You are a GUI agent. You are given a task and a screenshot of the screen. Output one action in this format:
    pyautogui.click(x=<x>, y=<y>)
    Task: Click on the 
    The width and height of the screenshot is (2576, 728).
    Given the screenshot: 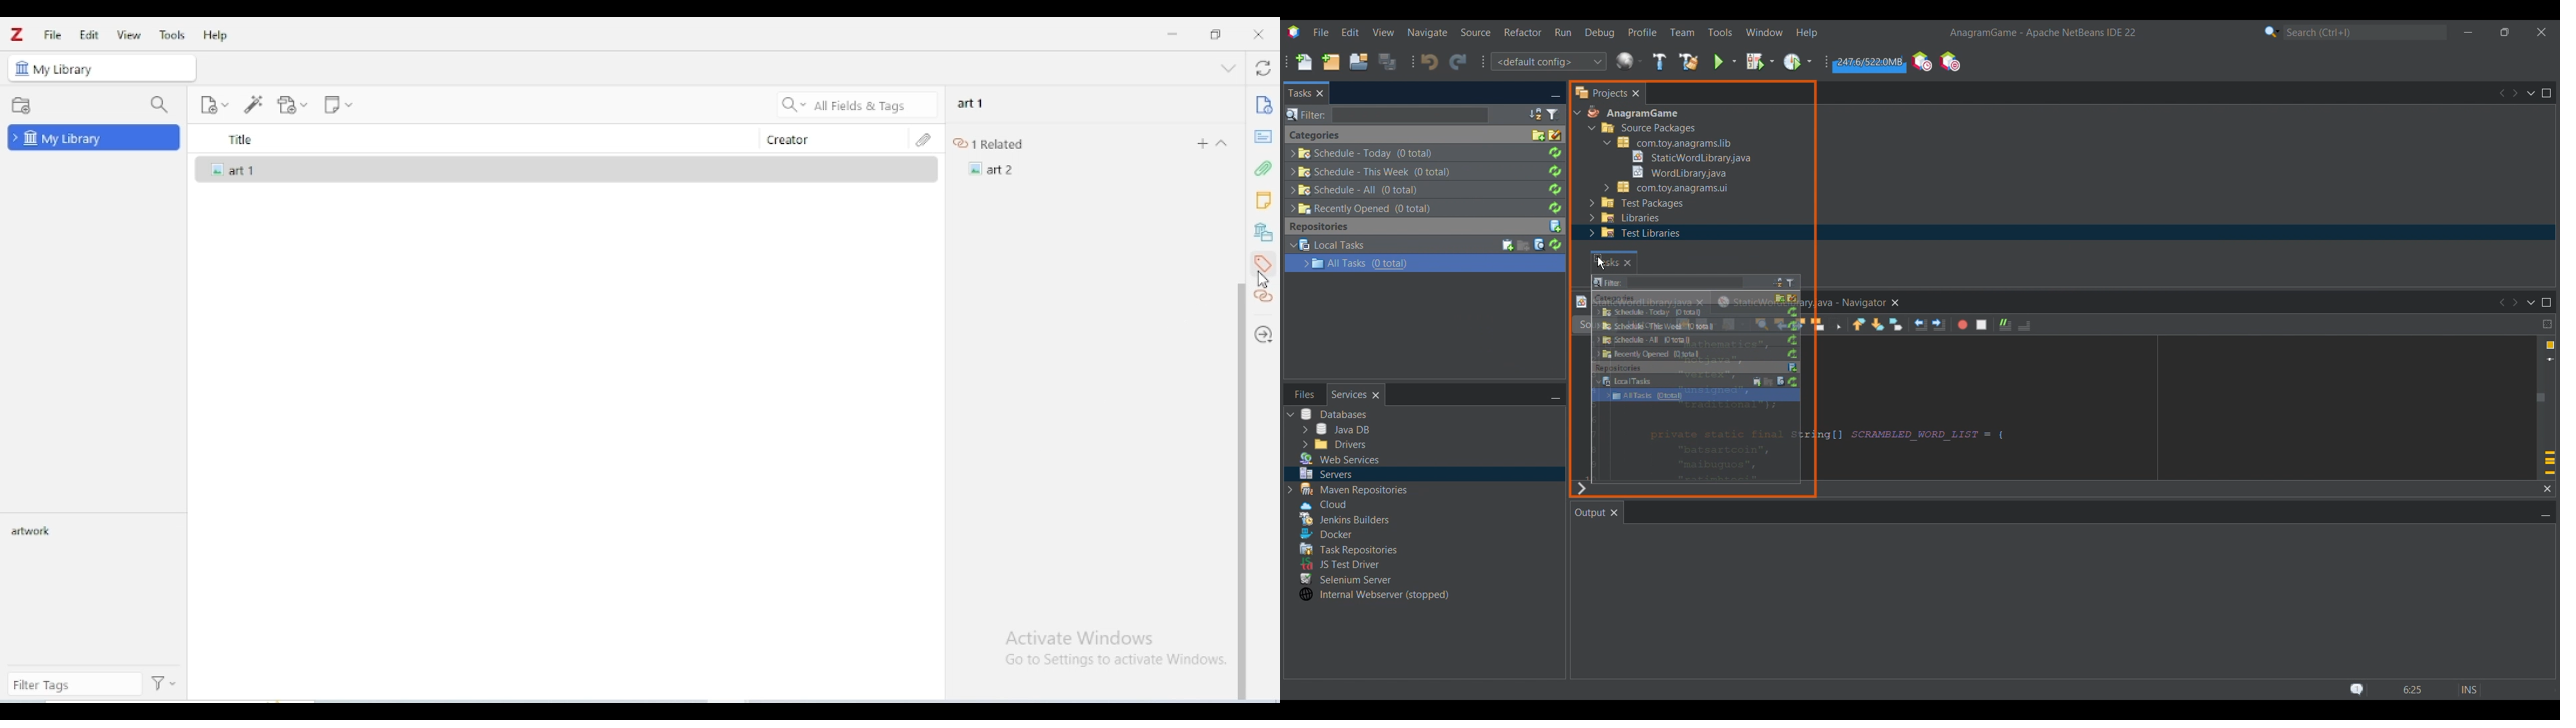 What is the action you would take?
    pyautogui.click(x=1693, y=364)
    